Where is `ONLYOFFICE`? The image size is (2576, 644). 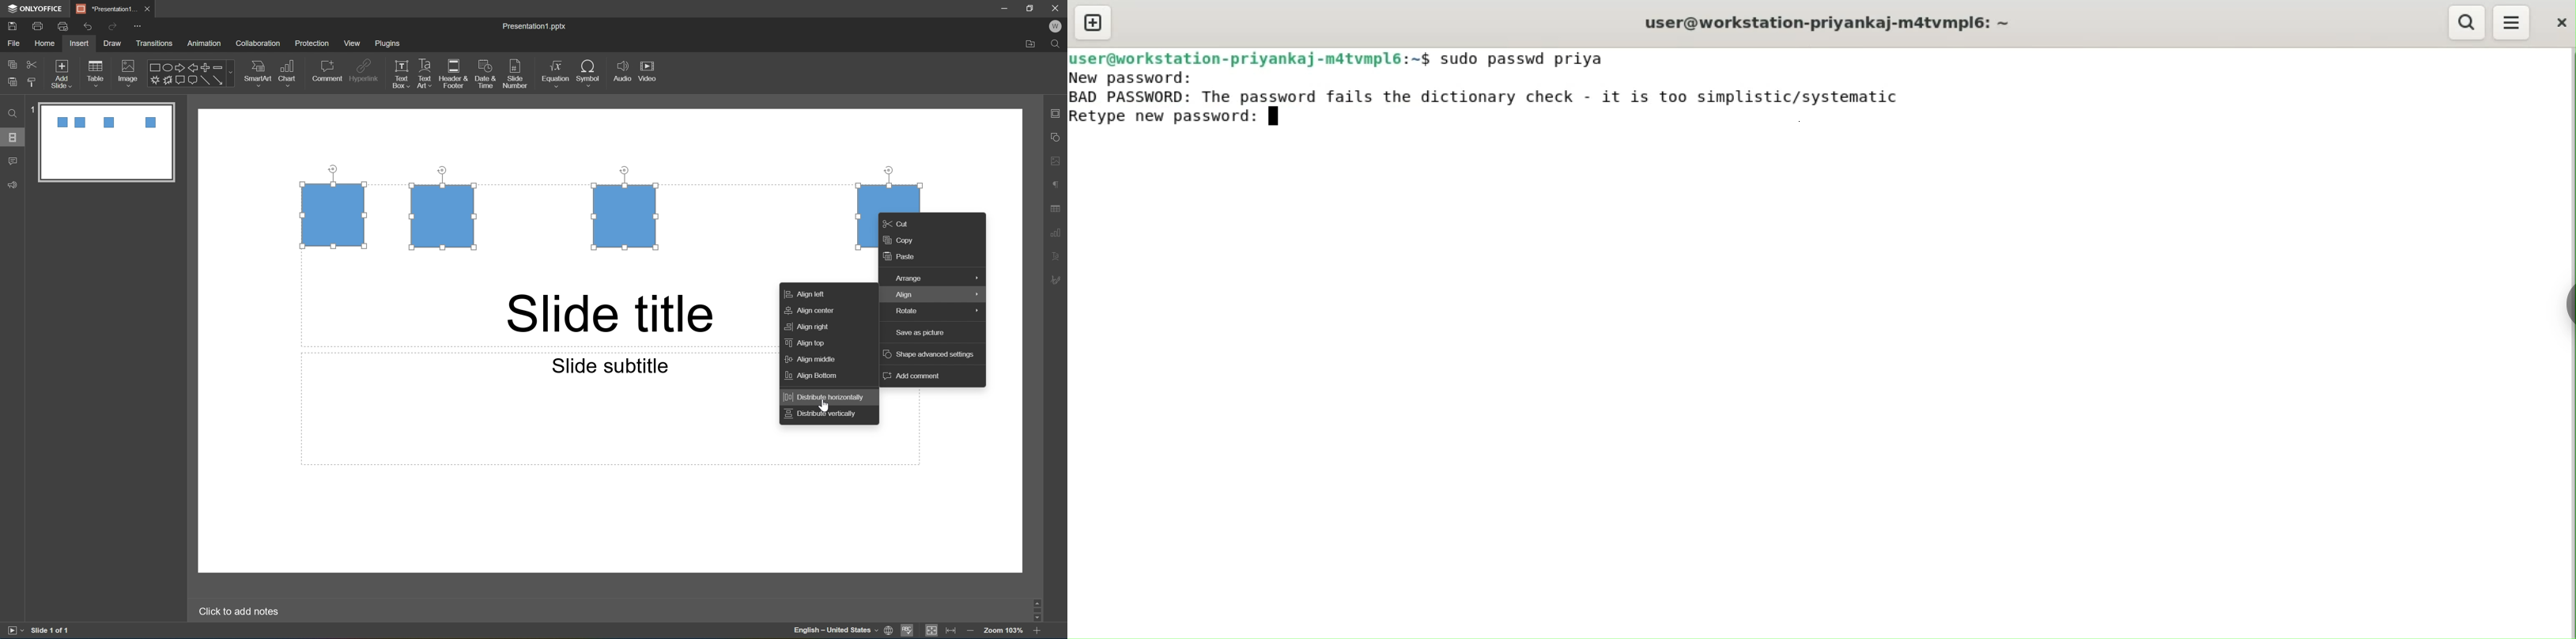 ONLYOFFICE is located at coordinates (36, 8).